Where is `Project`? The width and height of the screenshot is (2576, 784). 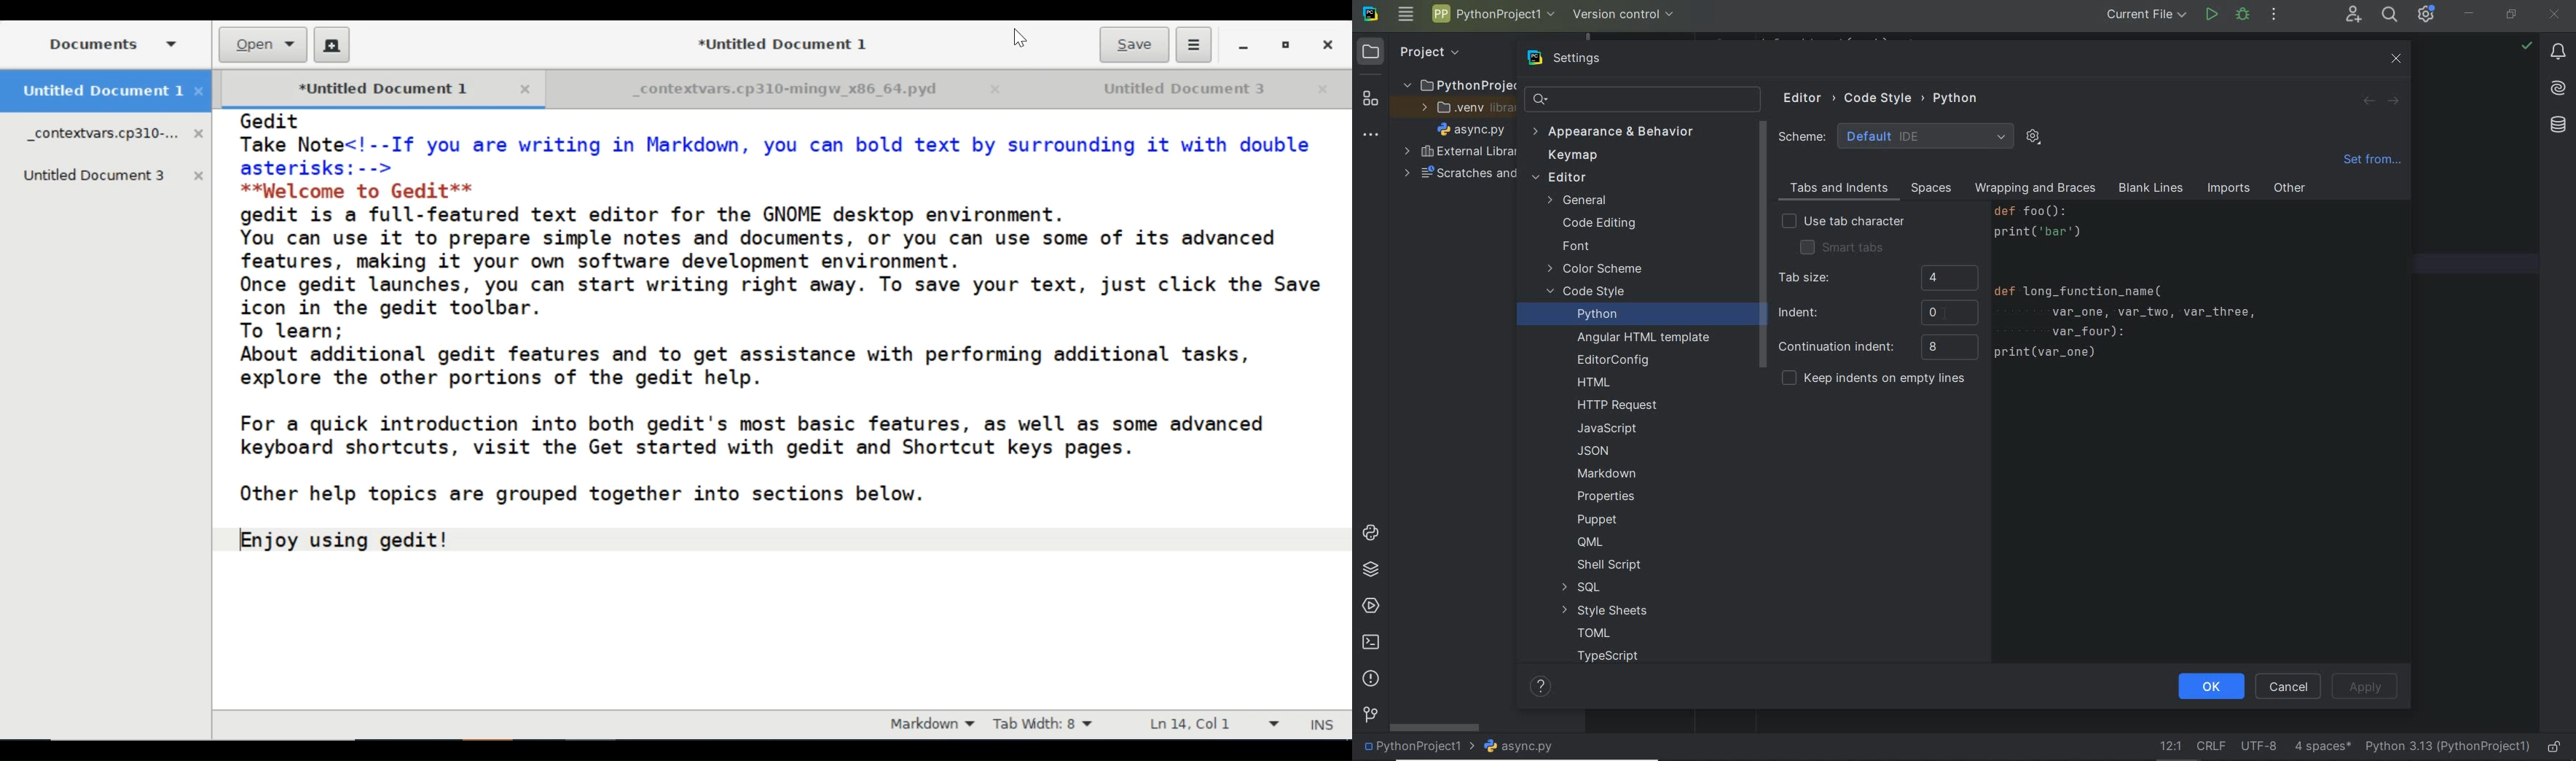
Project is located at coordinates (1417, 52).